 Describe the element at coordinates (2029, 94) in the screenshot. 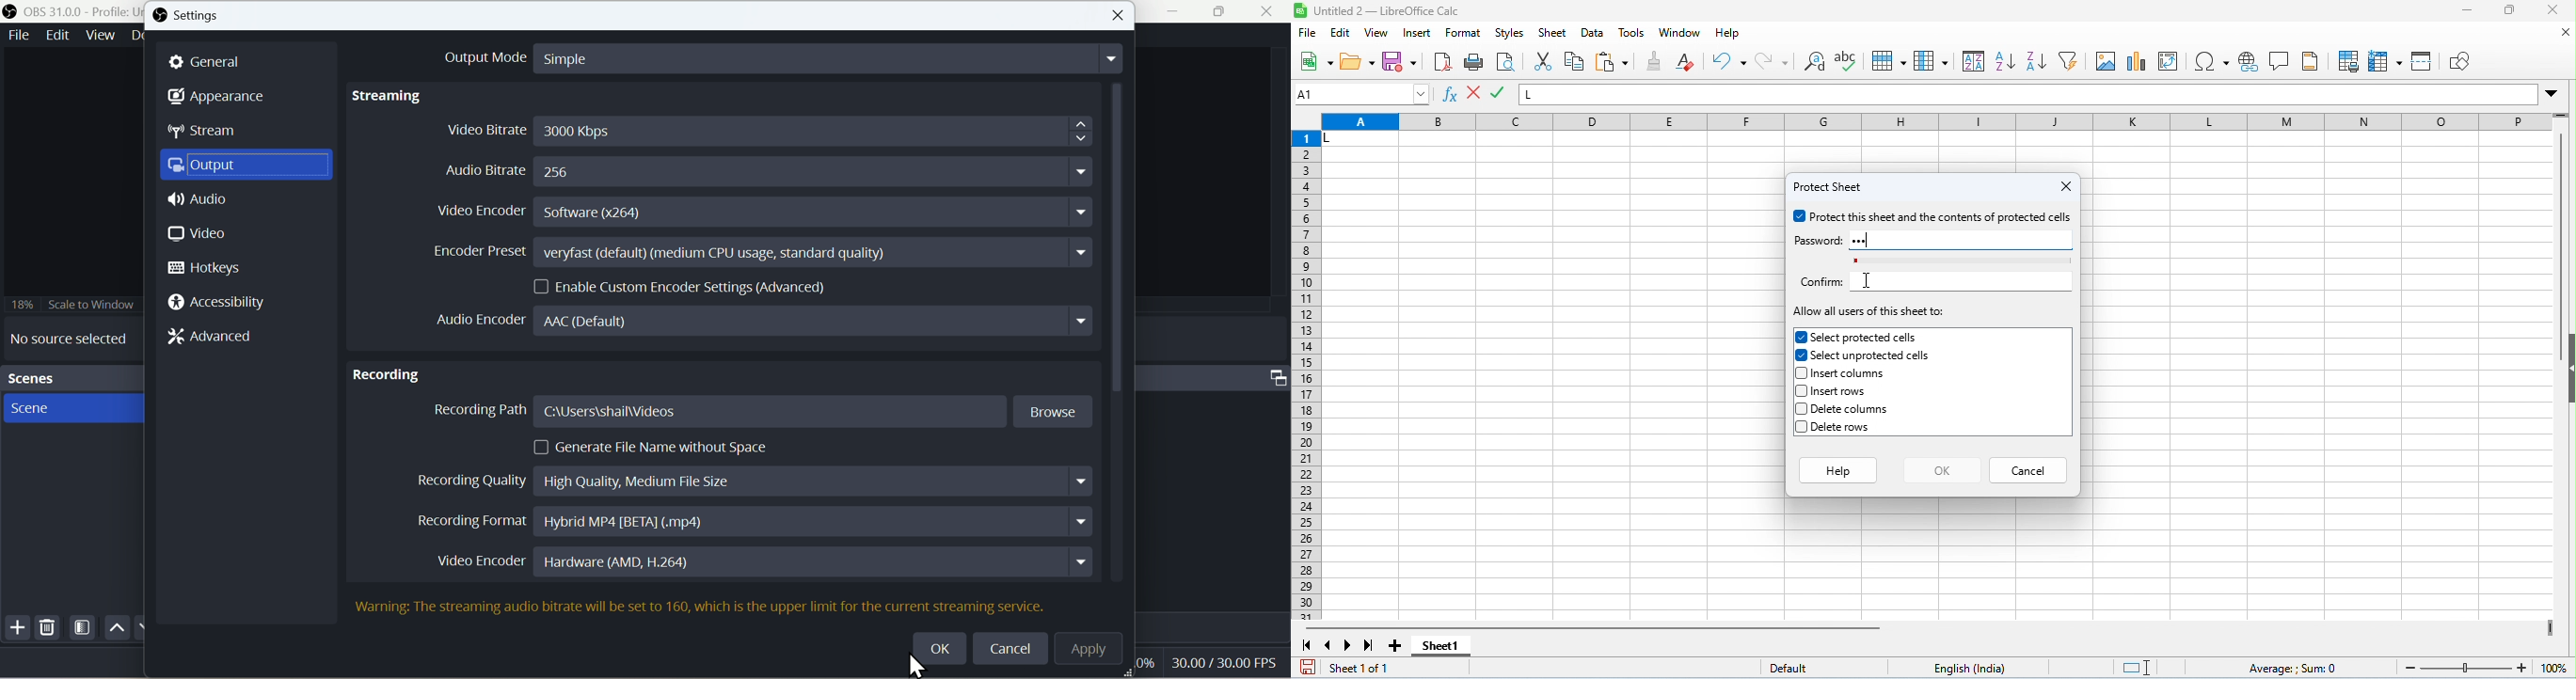

I see `formula bar` at that location.